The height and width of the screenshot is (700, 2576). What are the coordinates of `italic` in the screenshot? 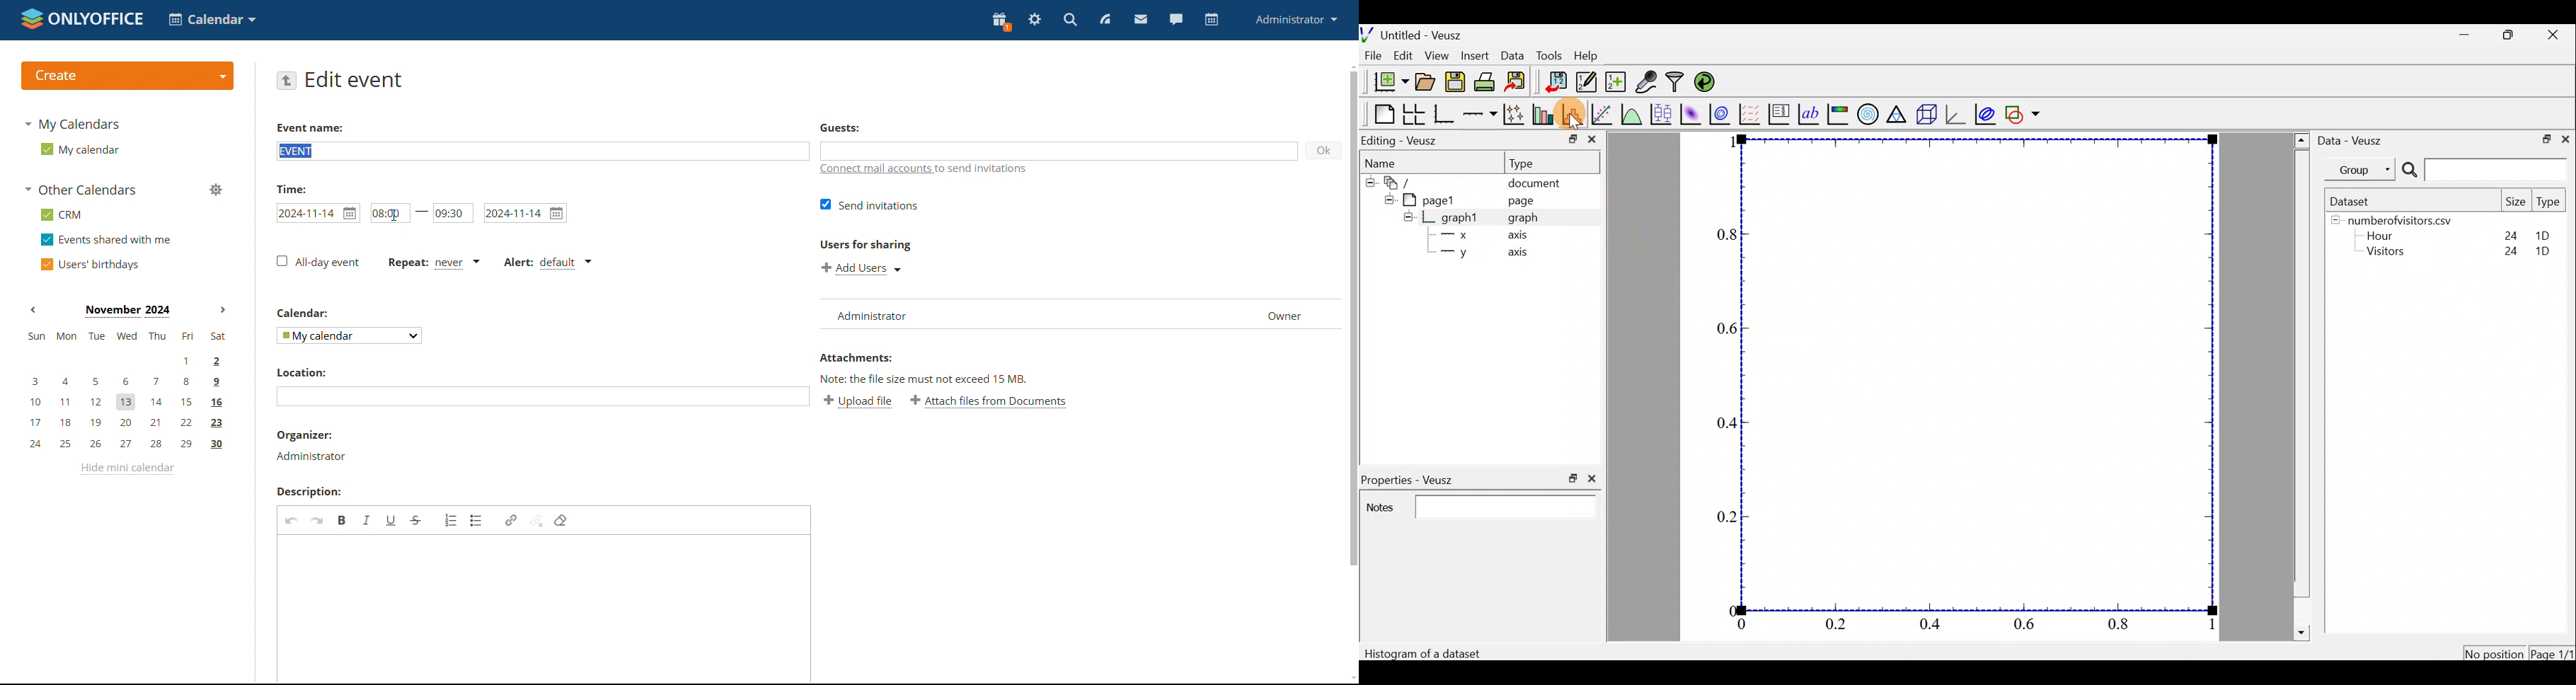 It's located at (367, 521).